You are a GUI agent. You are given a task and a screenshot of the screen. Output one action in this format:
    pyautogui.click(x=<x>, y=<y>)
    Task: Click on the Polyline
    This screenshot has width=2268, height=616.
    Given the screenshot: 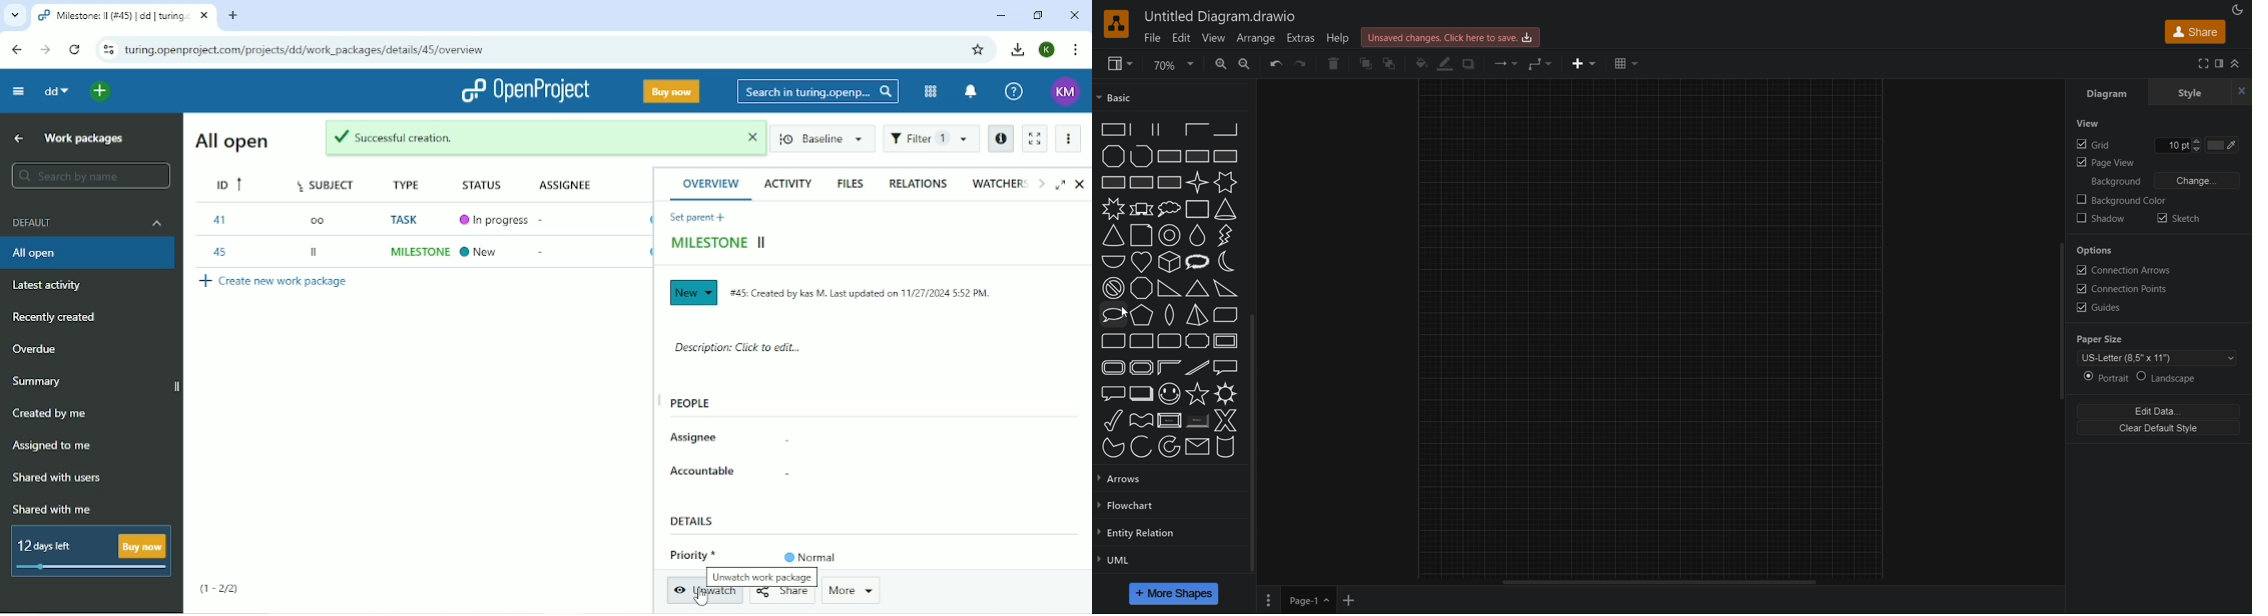 What is the action you would take?
    pyautogui.click(x=1142, y=156)
    